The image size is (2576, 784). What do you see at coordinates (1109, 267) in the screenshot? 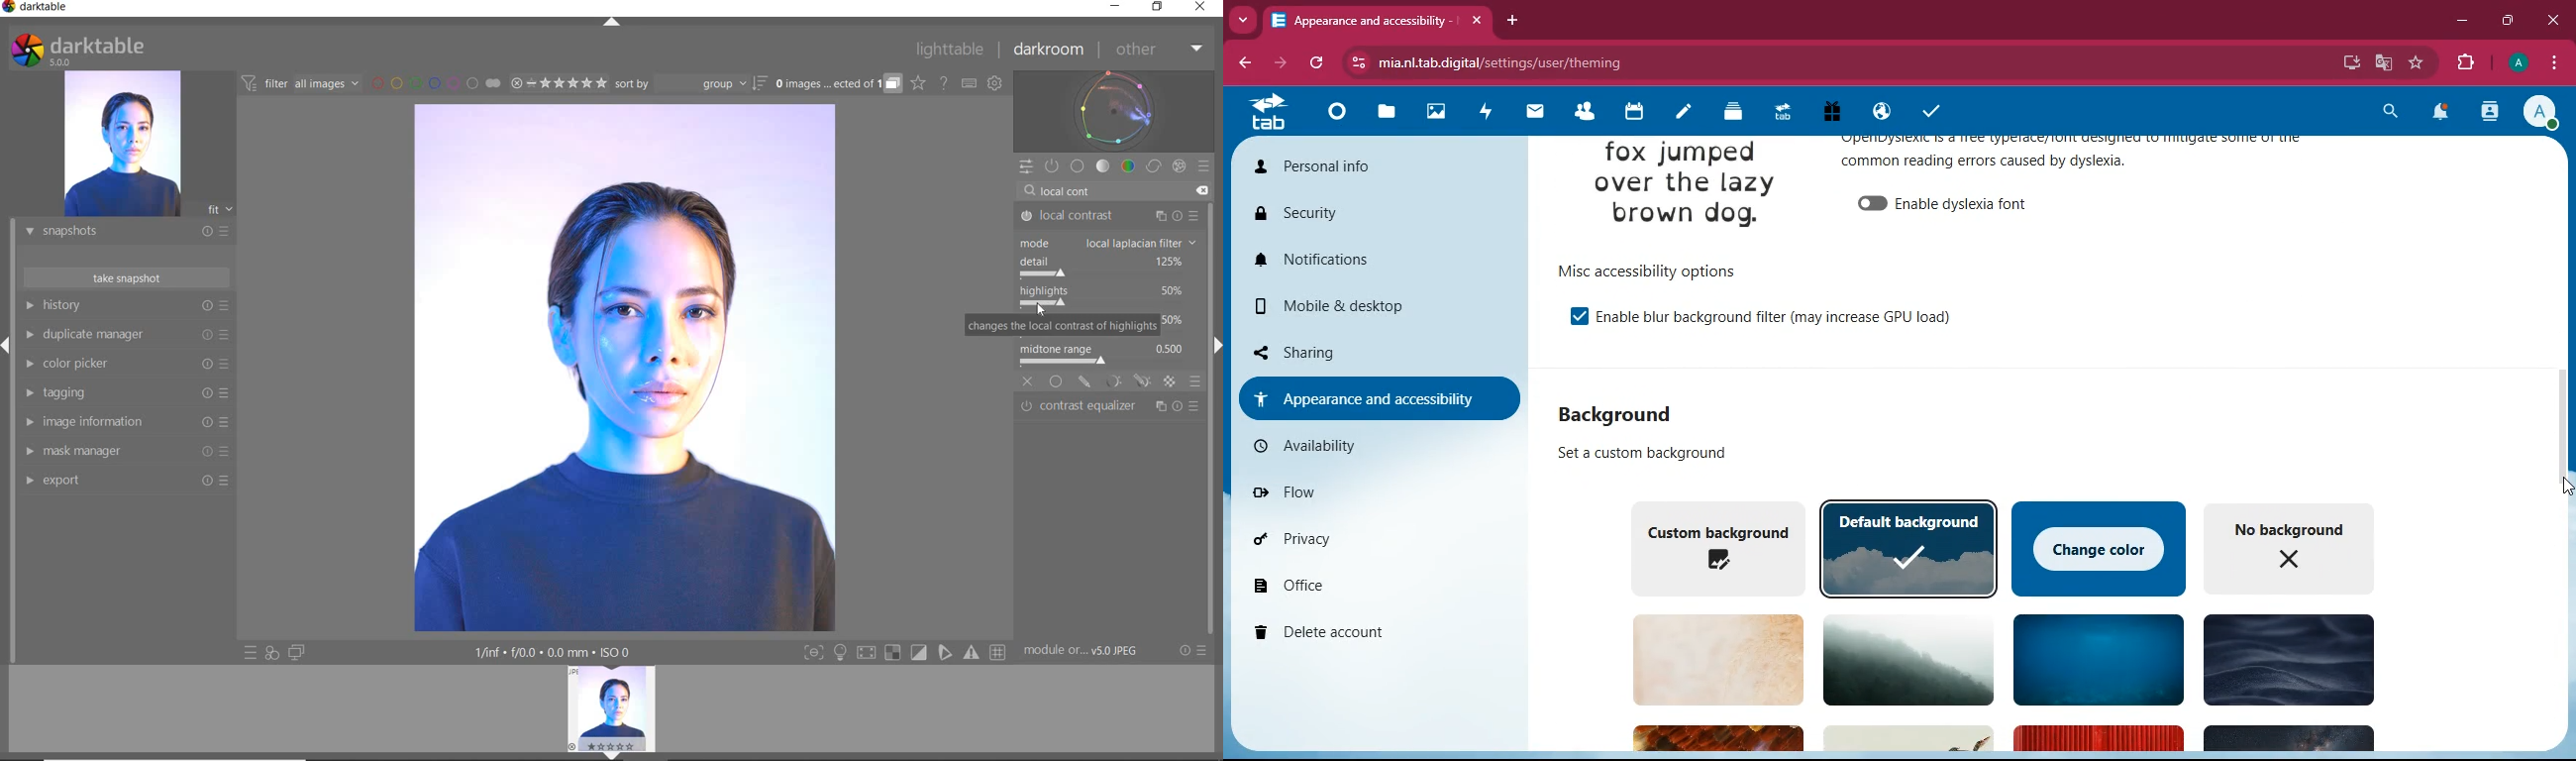
I see `detail` at bounding box center [1109, 267].